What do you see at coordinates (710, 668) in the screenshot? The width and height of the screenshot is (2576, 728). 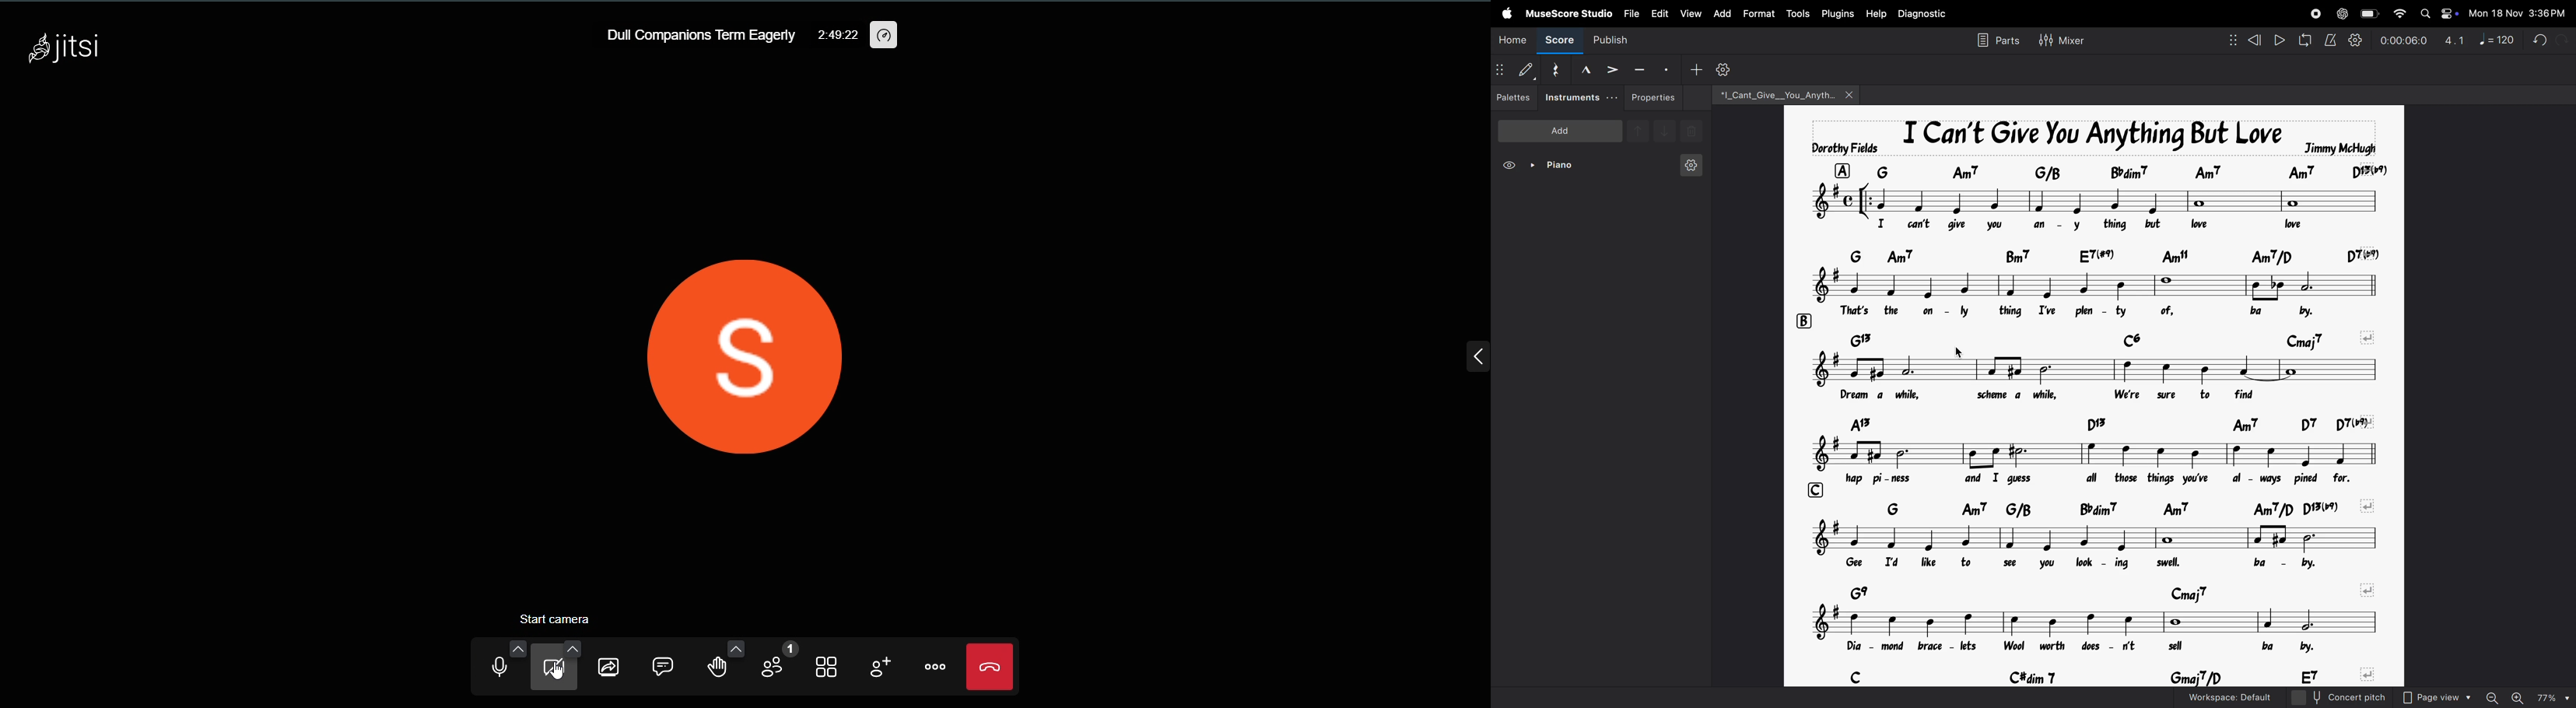 I see `raise hand` at bounding box center [710, 668].